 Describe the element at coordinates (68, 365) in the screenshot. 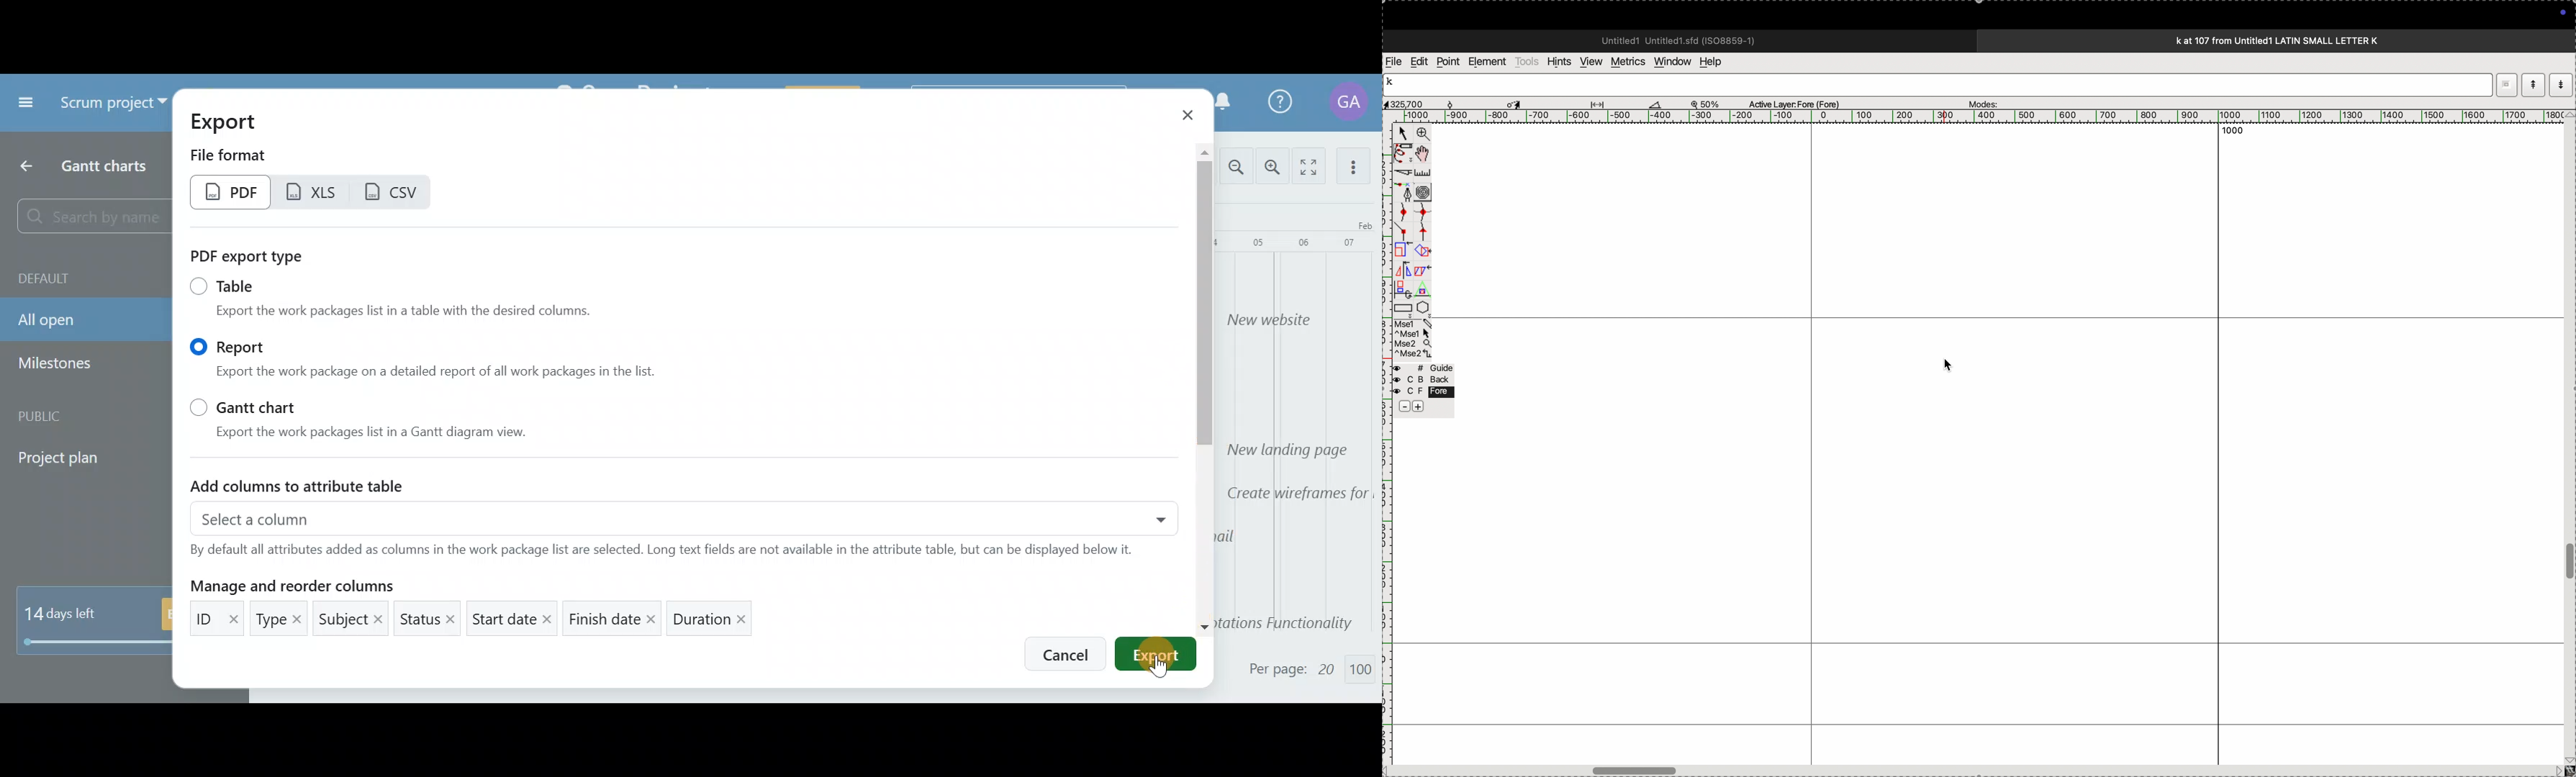

I see `Milestones` at that location.